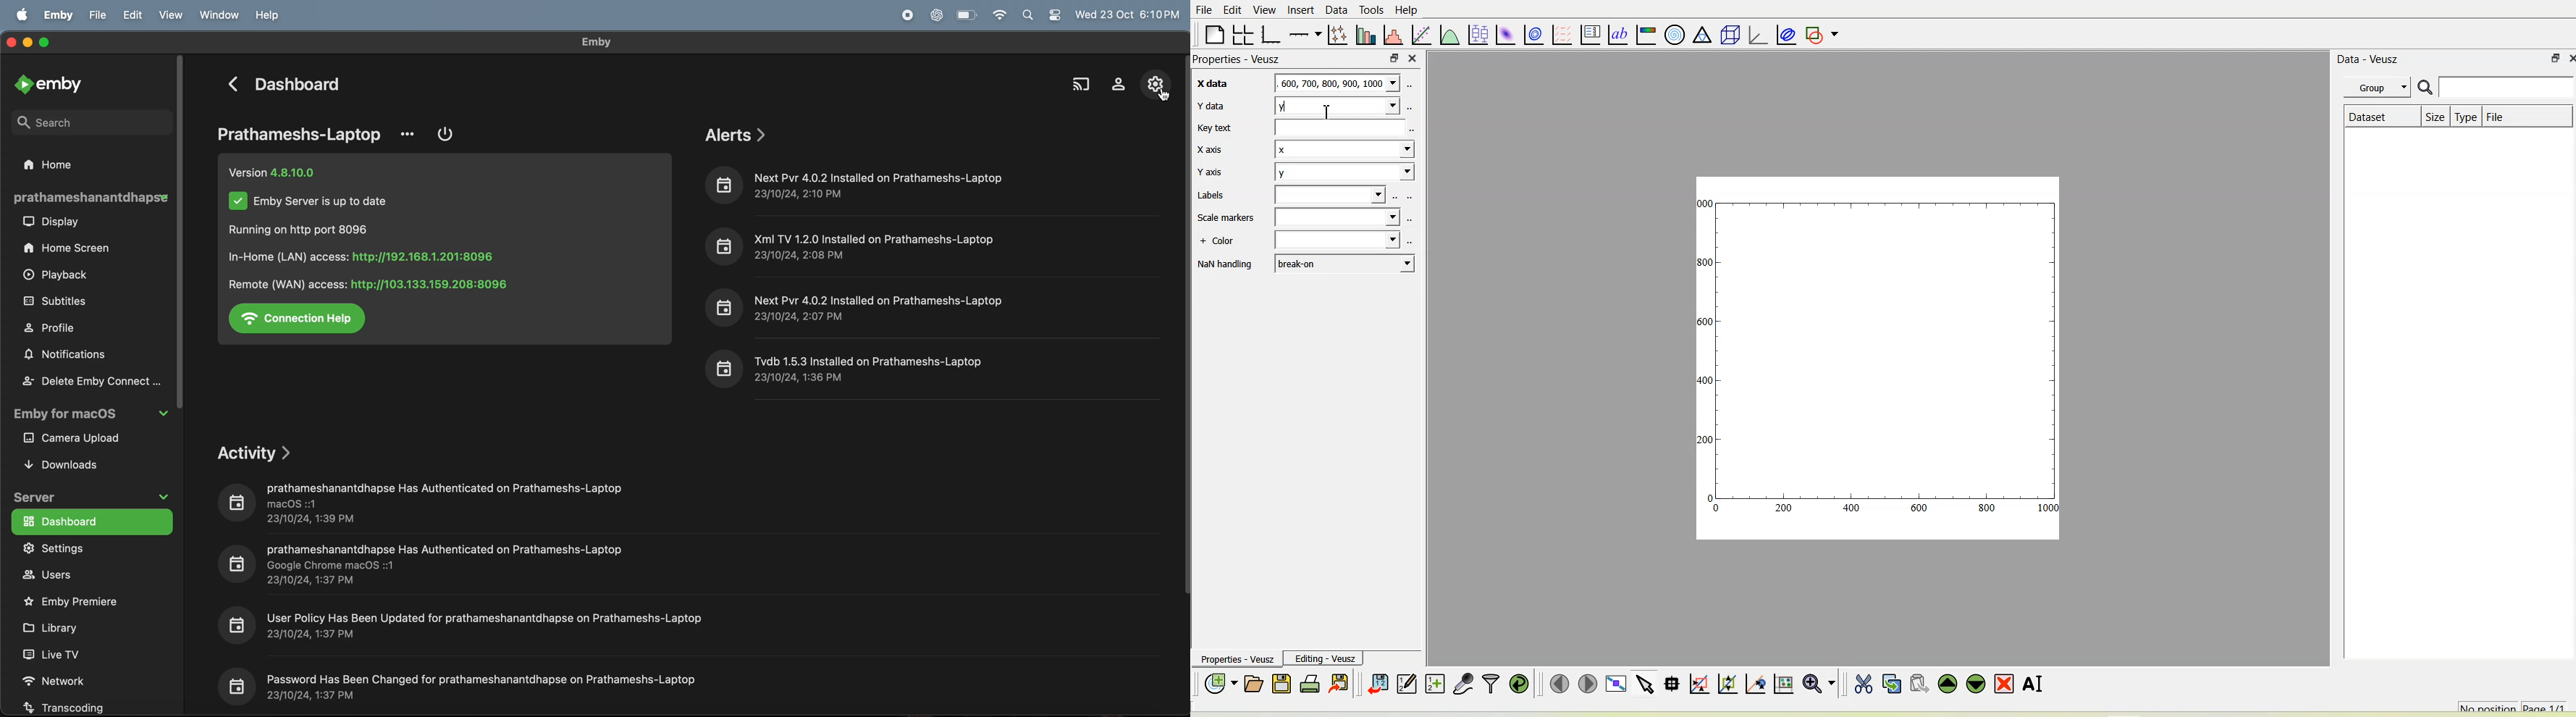 The image size is (2576, 728). What do you see at coordinates (999, 15) in the screenshot?
I see `wifi` at bounding box center [999, 15].